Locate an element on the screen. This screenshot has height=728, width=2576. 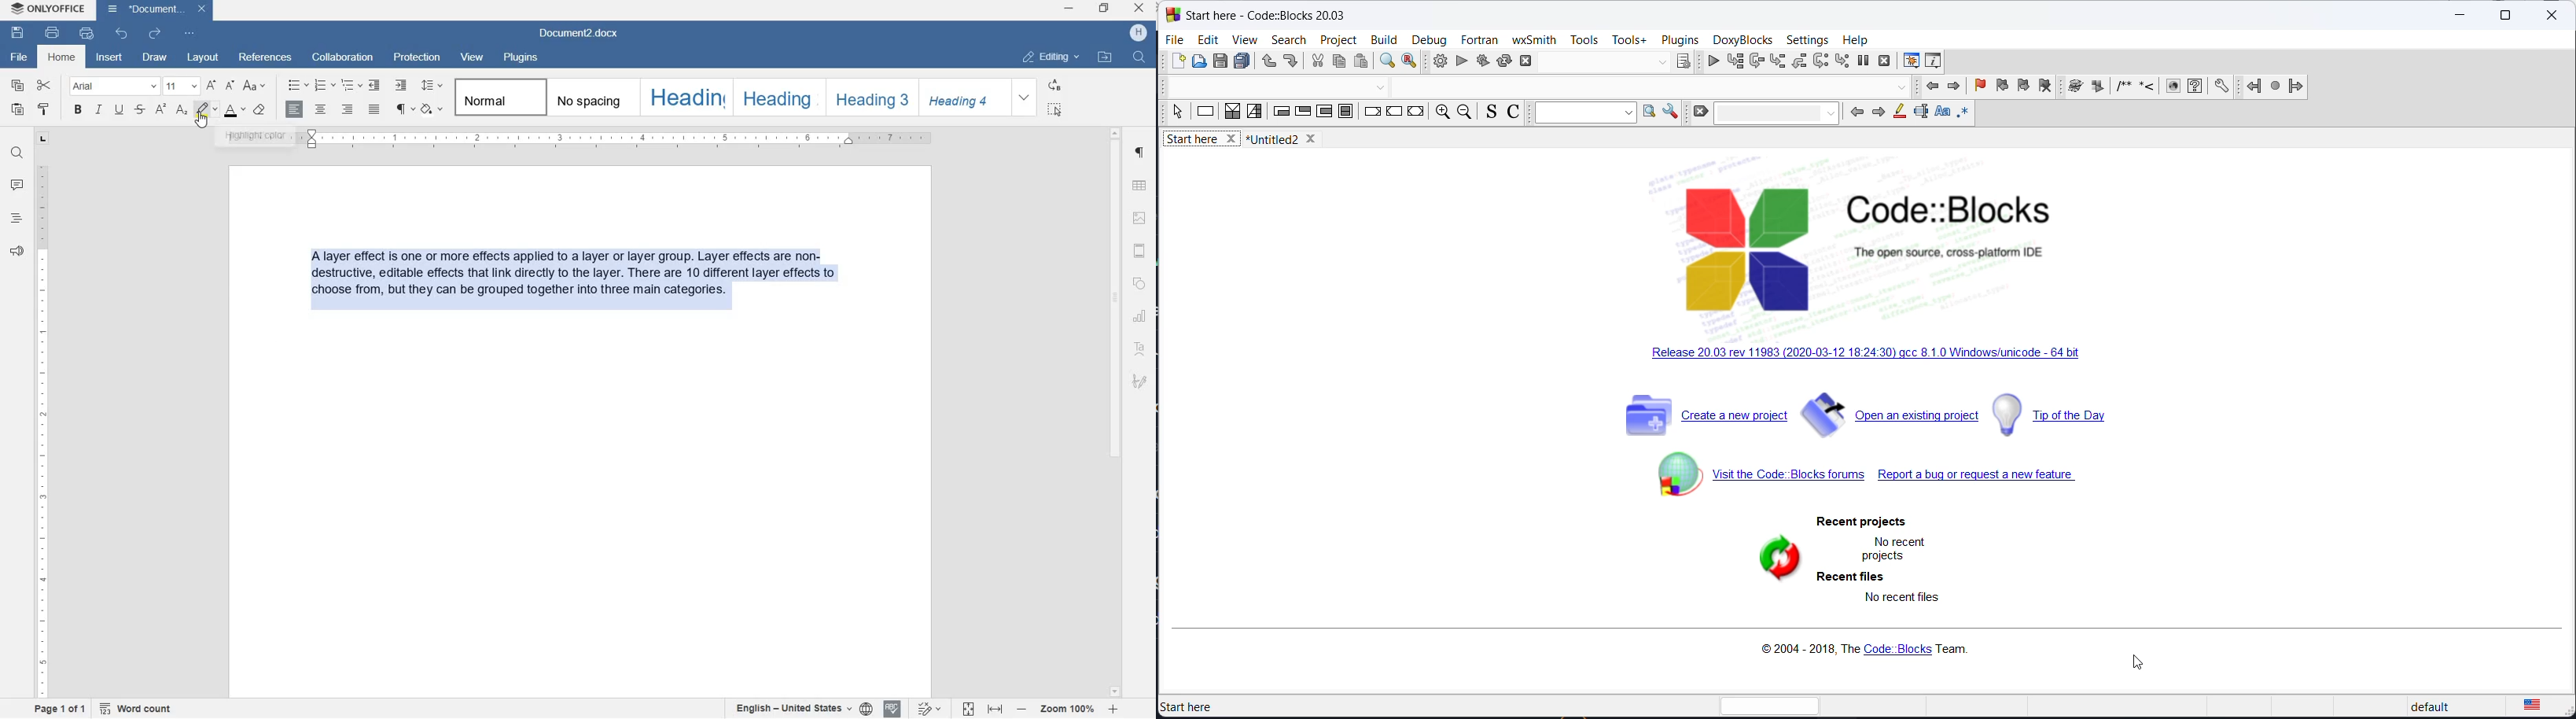
no recent files is located at coordinates (1897, 603).